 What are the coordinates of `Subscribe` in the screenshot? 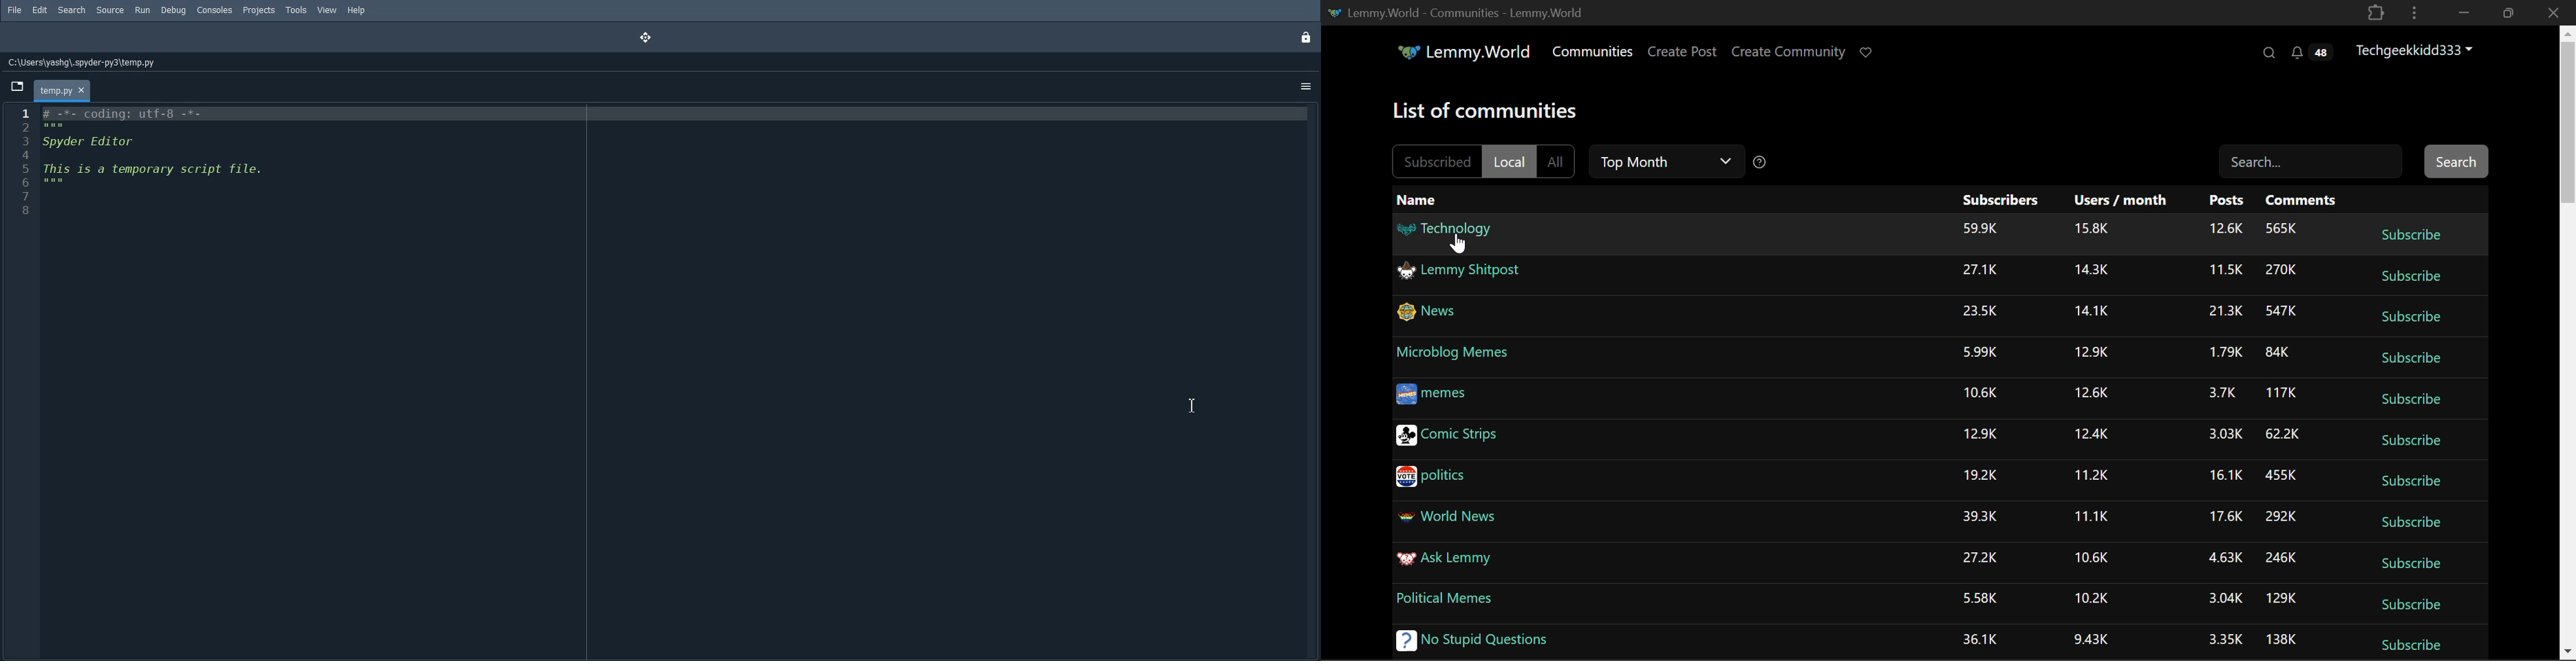 It's located at (2417, 567).